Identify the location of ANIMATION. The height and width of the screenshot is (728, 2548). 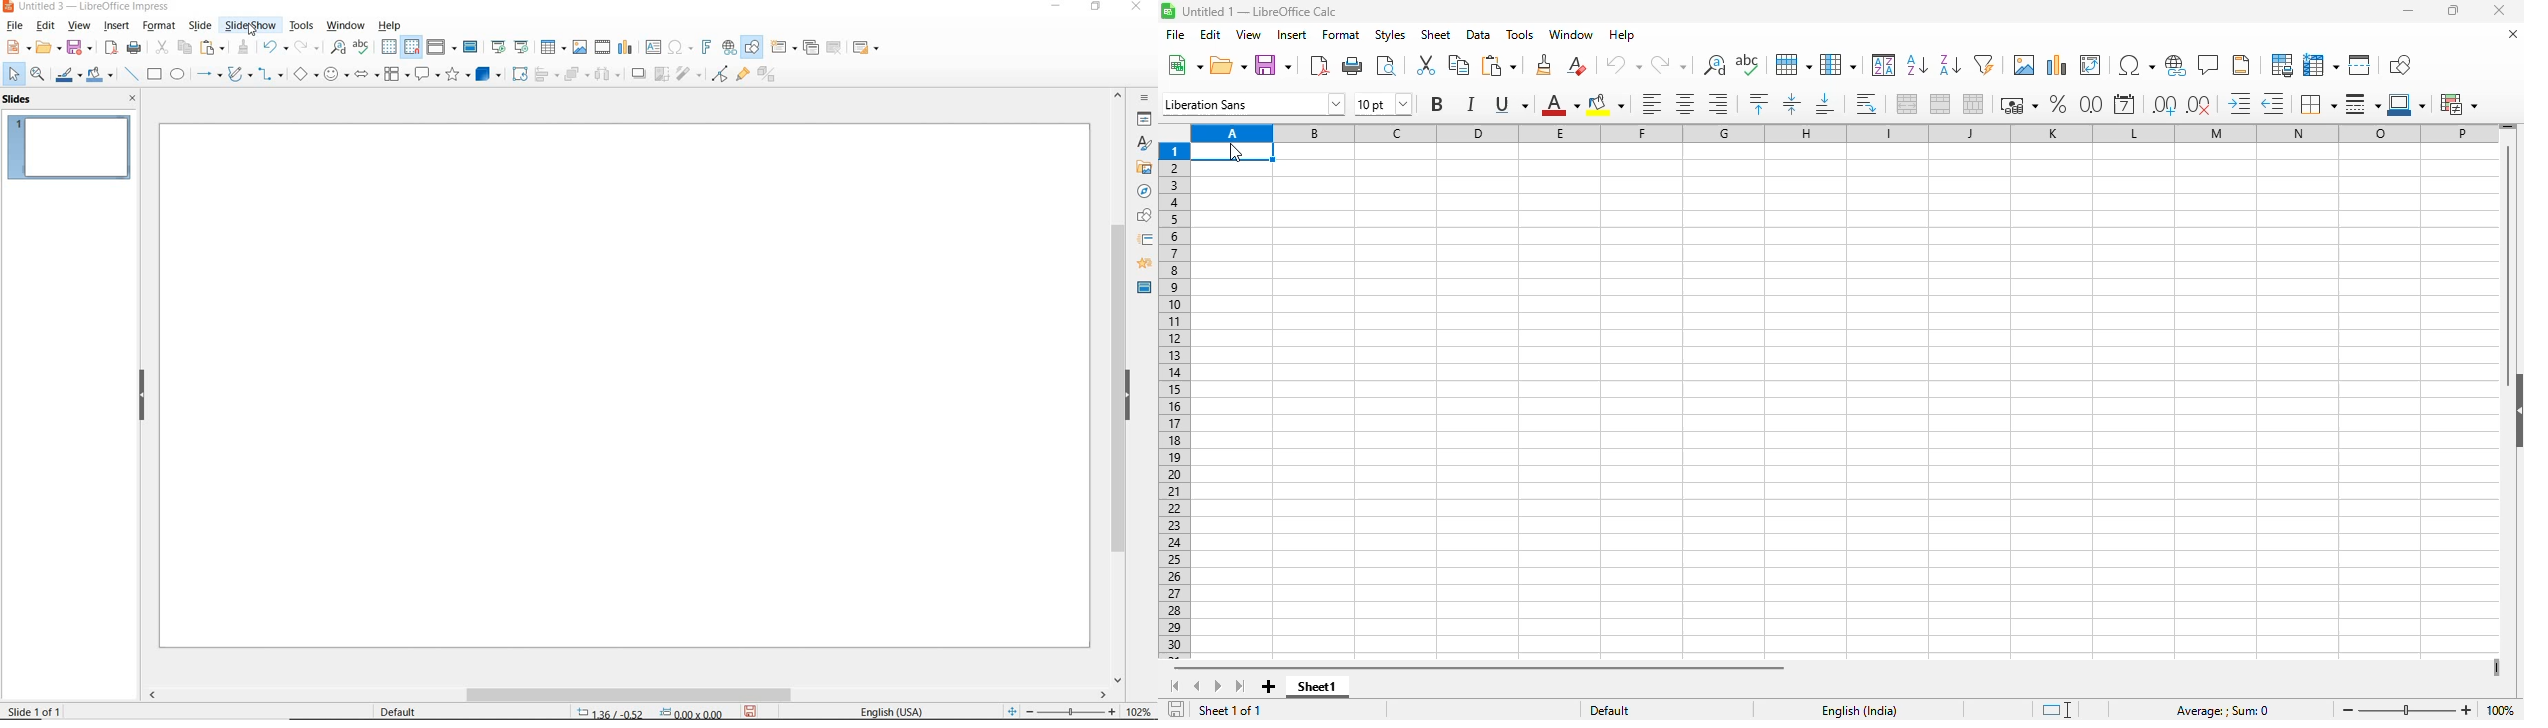
(1146, 265).